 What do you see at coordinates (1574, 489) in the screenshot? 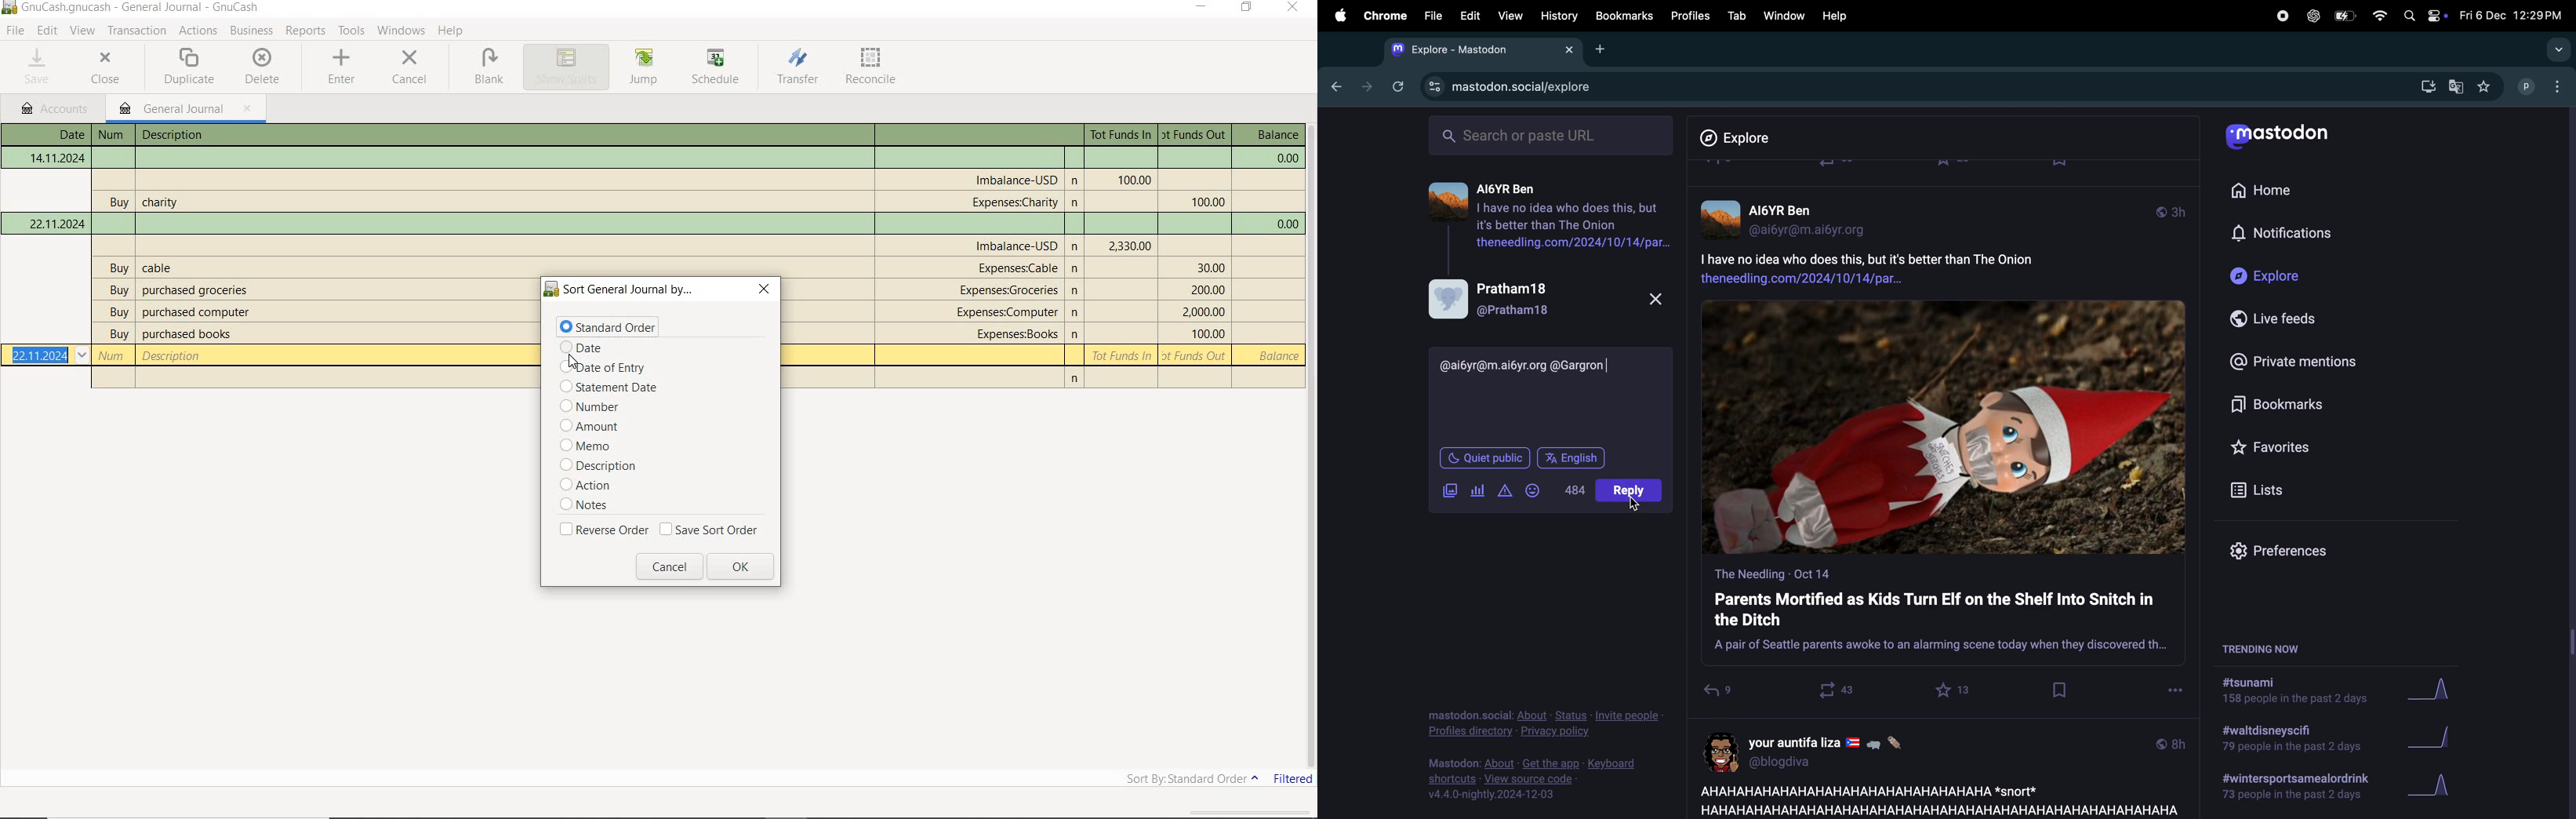
I see `500 words` at bounding box center [1574, 489].